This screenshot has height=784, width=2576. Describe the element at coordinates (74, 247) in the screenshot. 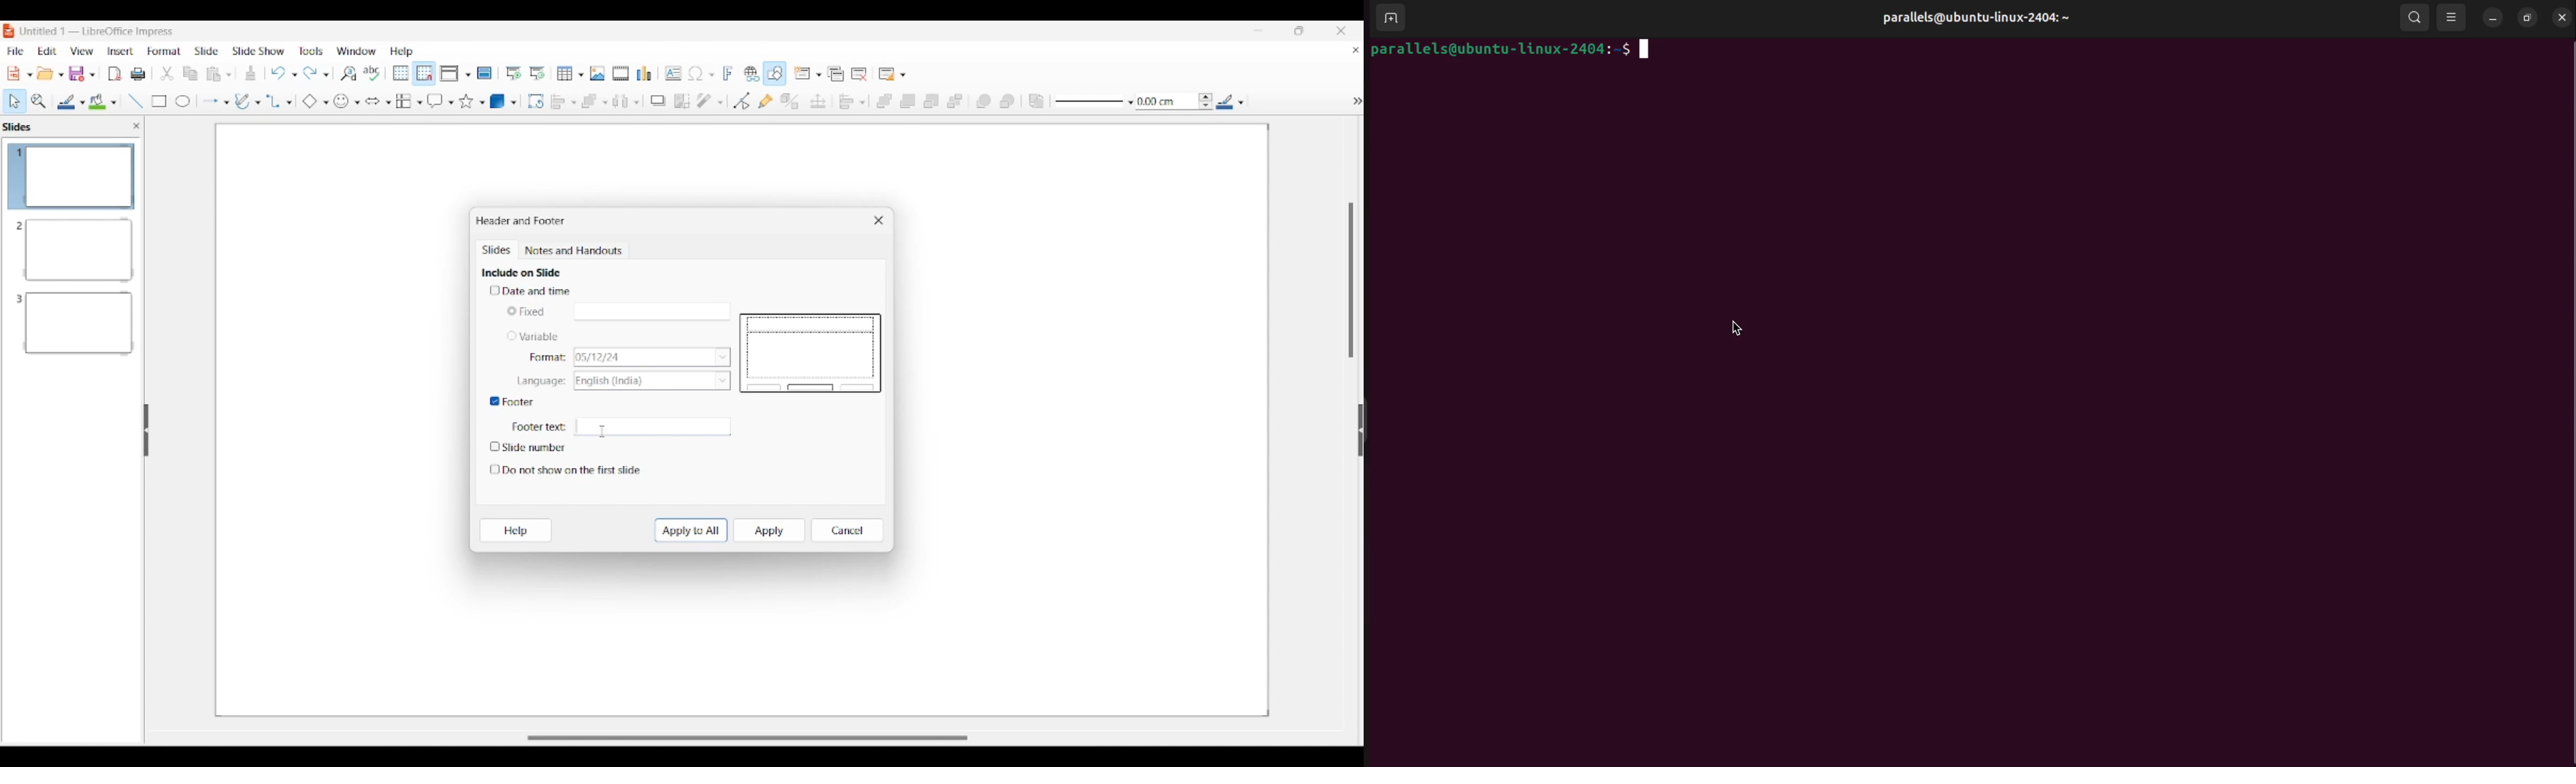

I see `Slide 2` at that location.